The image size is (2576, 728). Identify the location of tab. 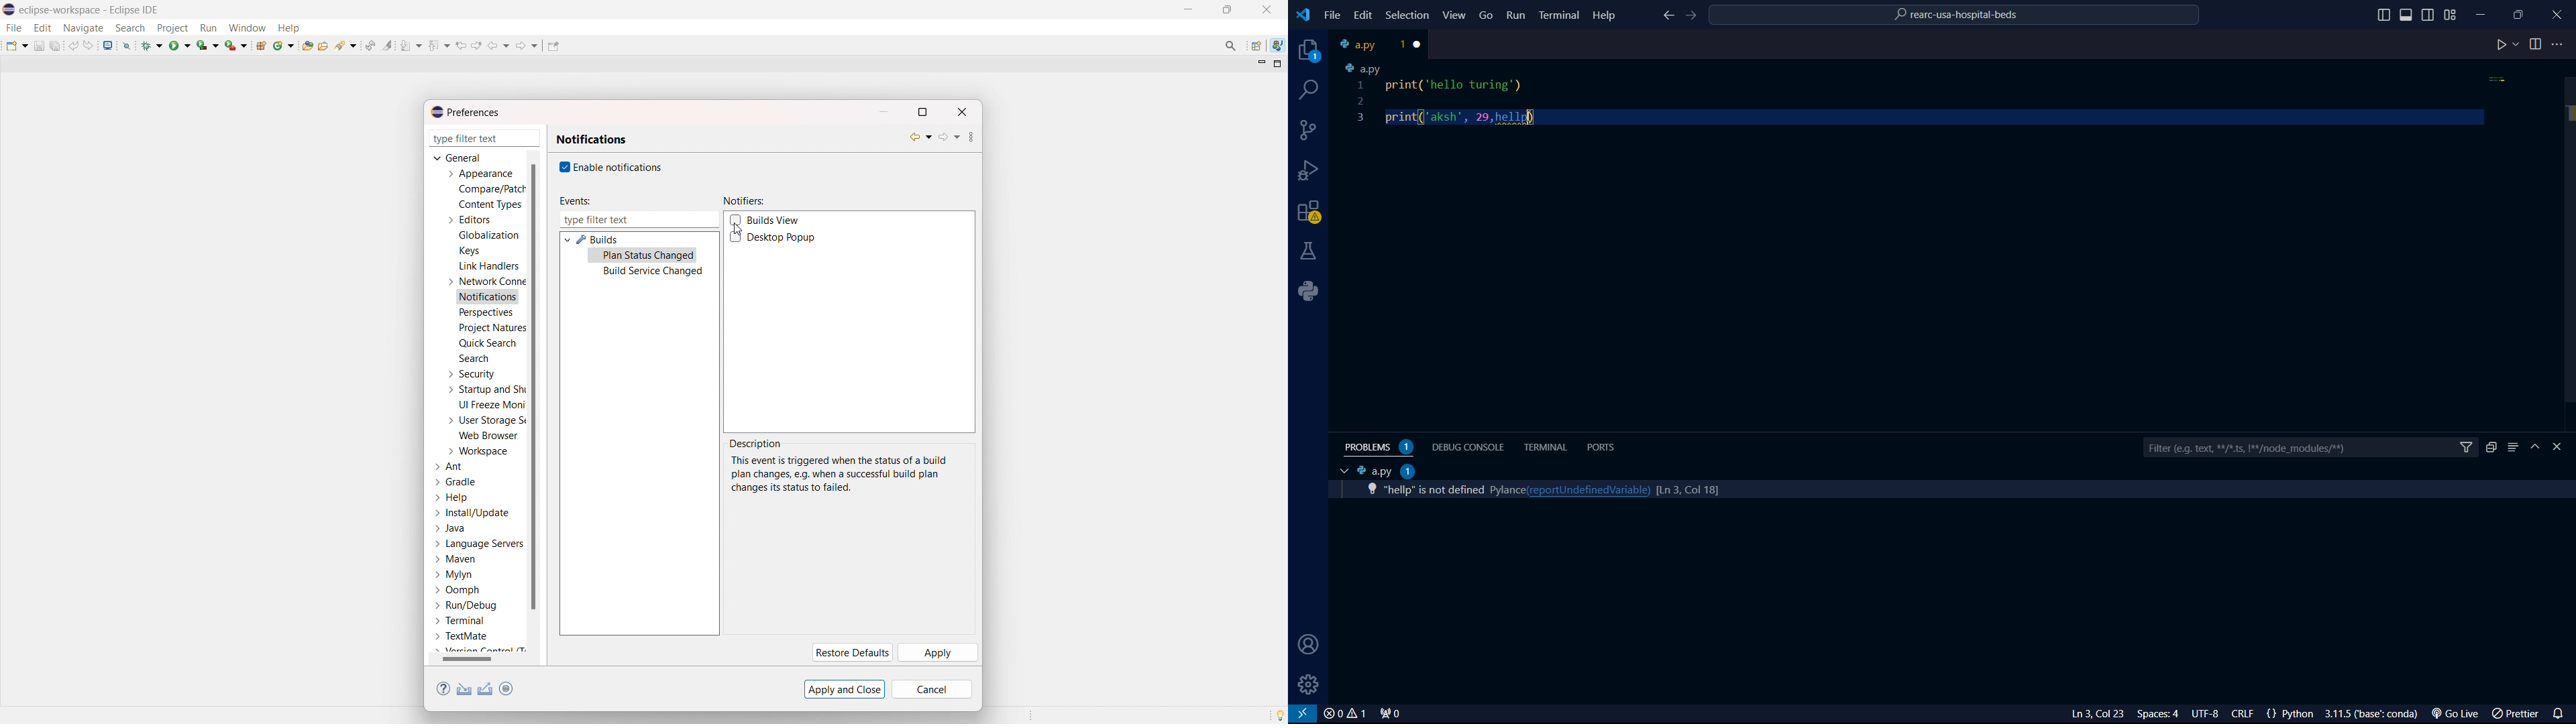
(1369, 44).